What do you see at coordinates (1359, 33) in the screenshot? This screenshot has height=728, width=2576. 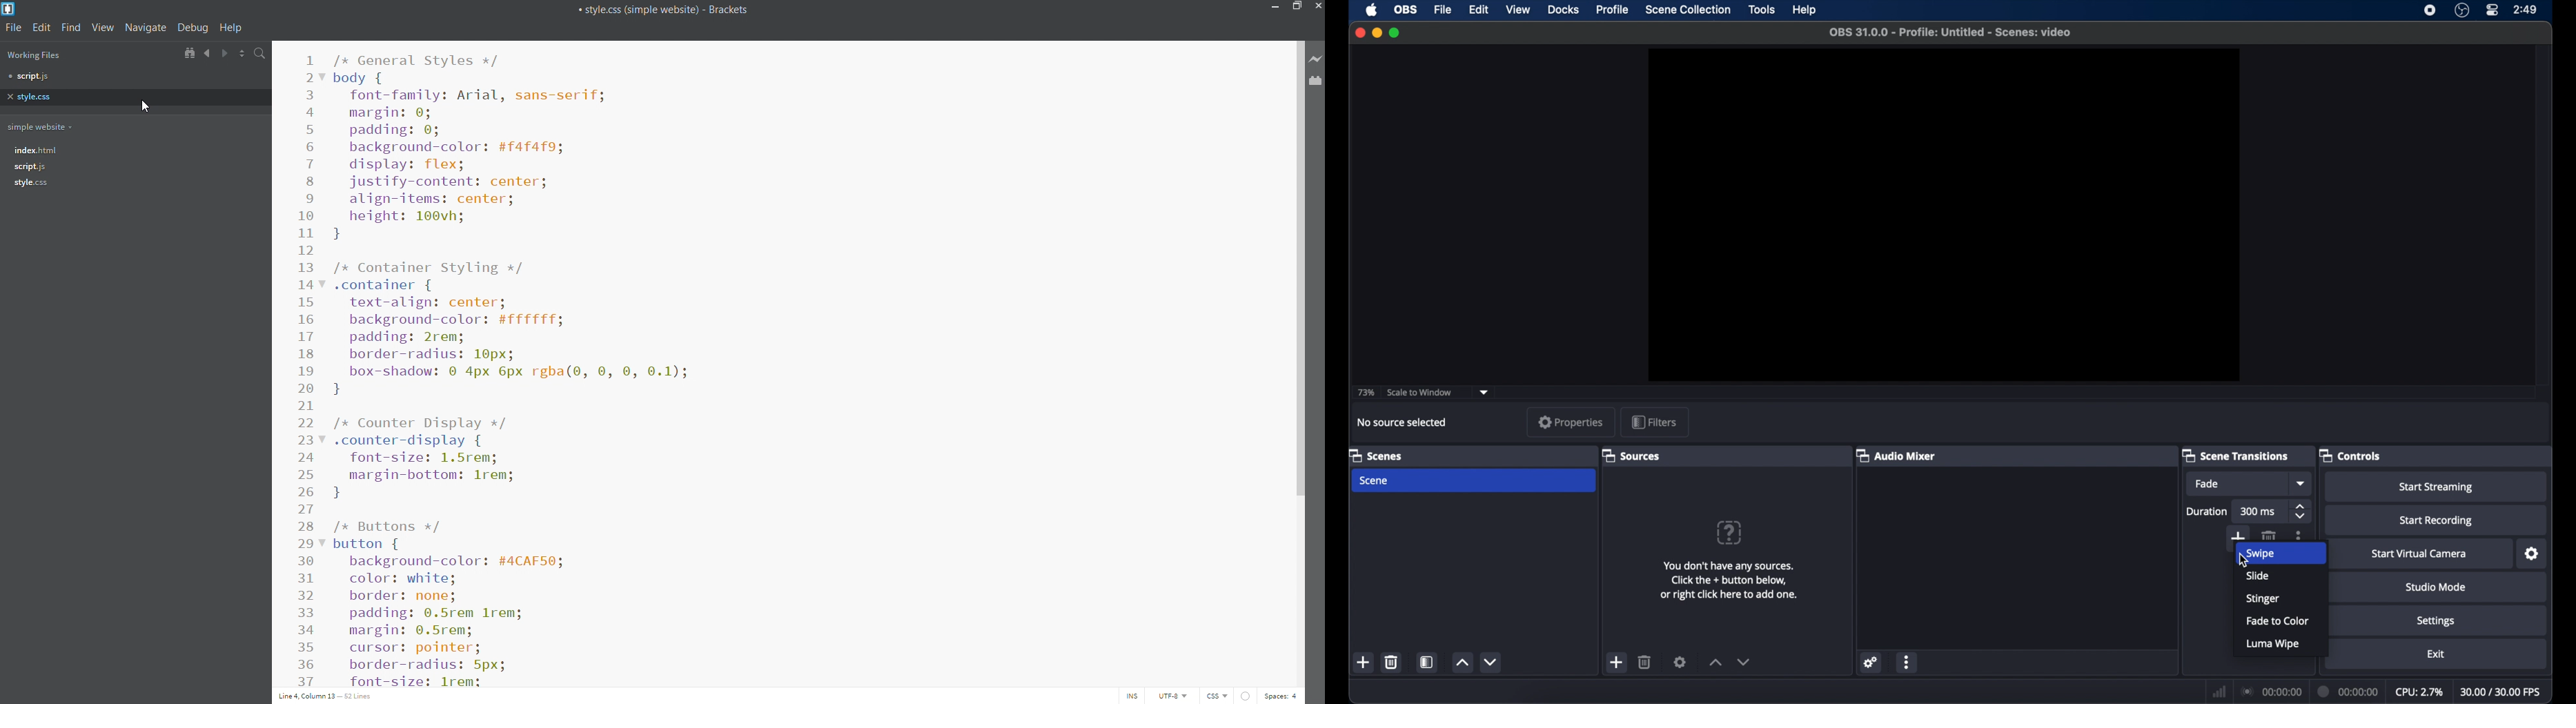 I see `close` at bounding box center [1359, 33].